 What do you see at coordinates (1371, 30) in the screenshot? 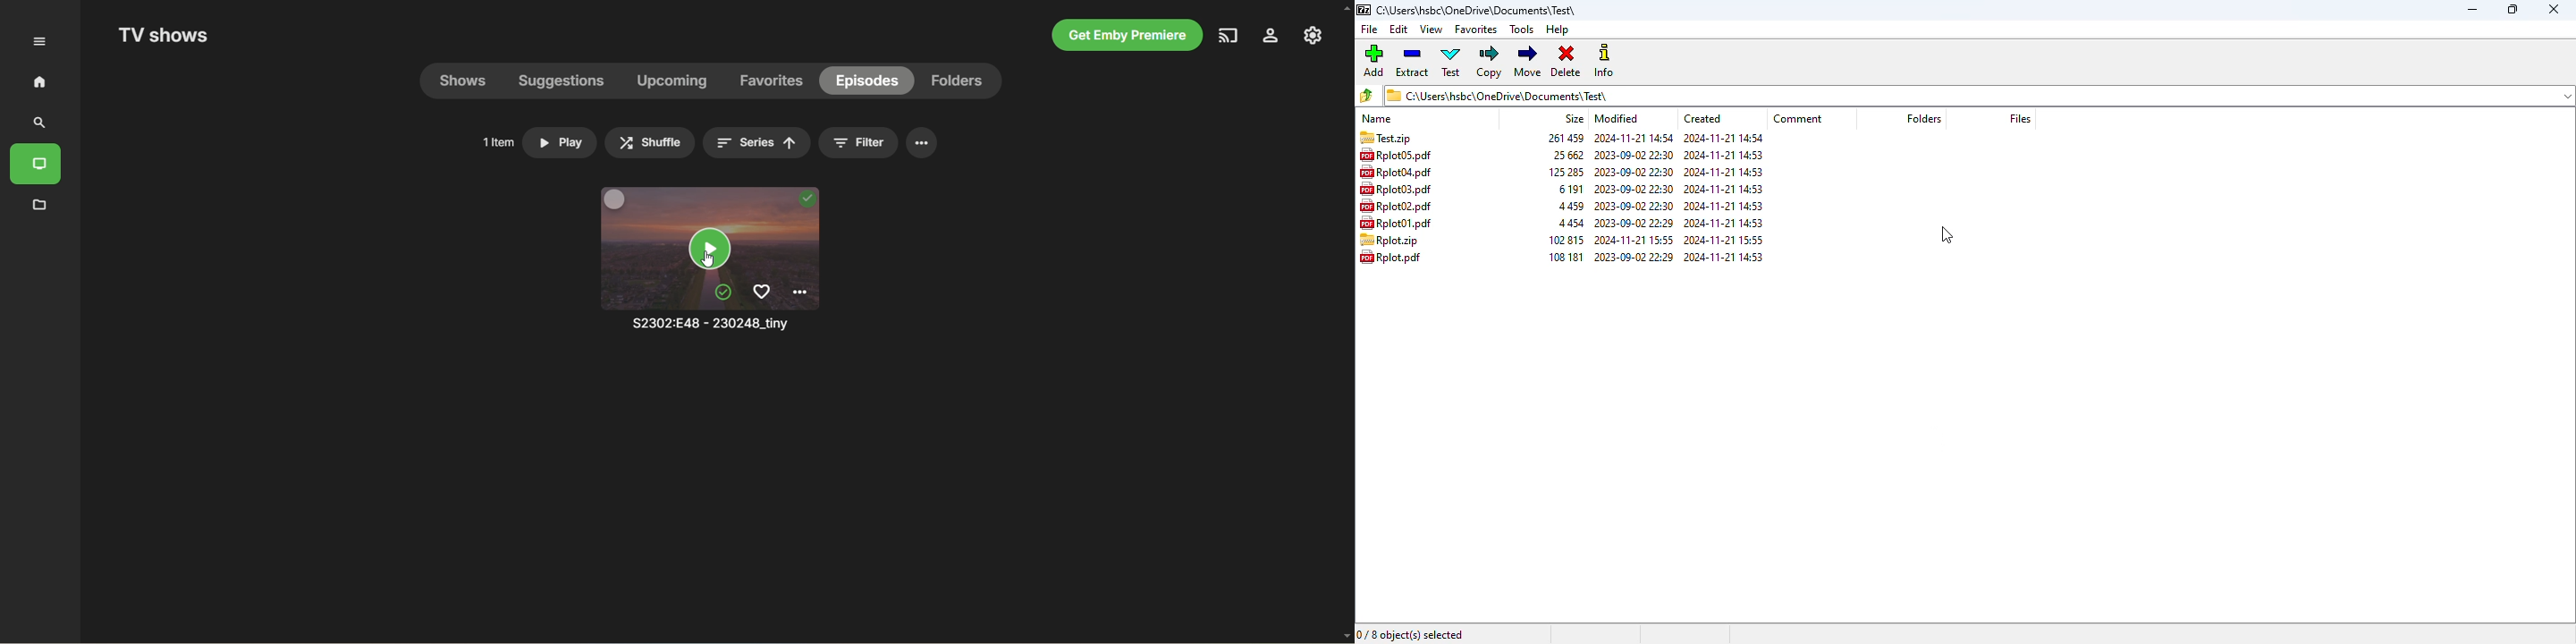
I see `file` at bounding box center [1371, 30].